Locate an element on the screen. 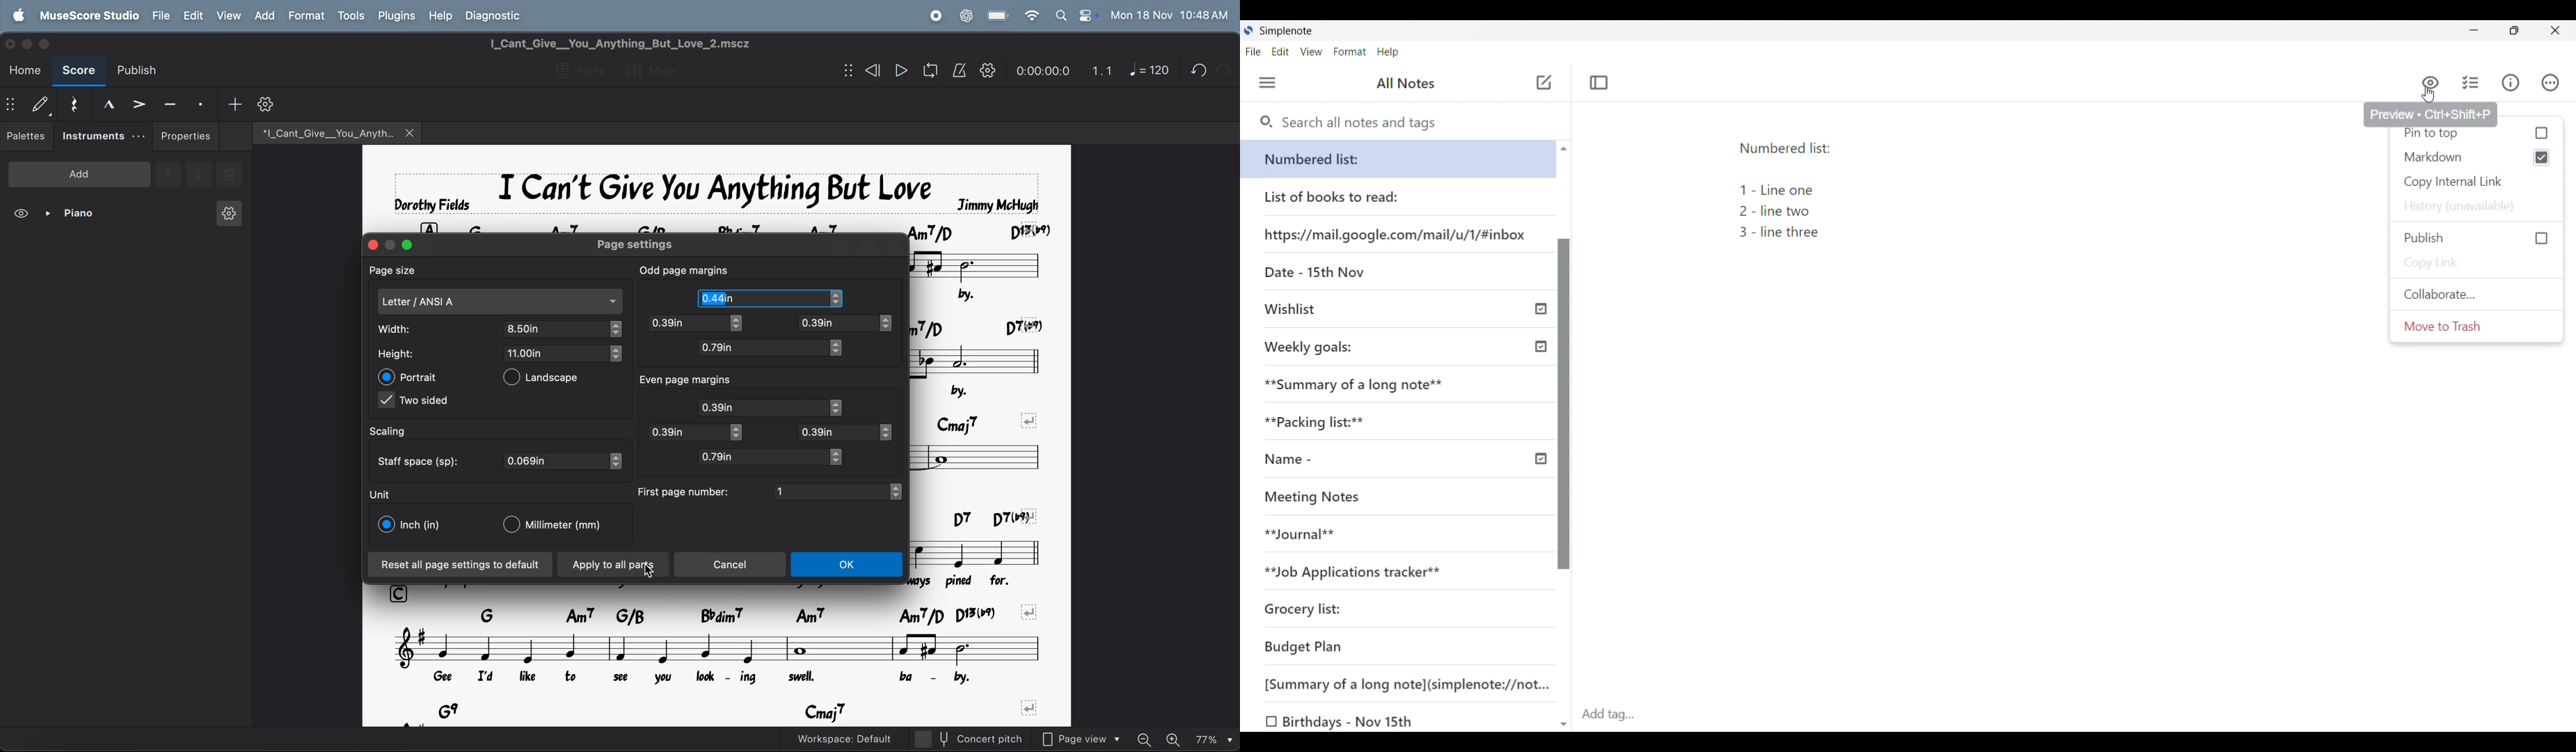 The image size is (2576, 756). chord symbols is located at coordinates (740, 613).